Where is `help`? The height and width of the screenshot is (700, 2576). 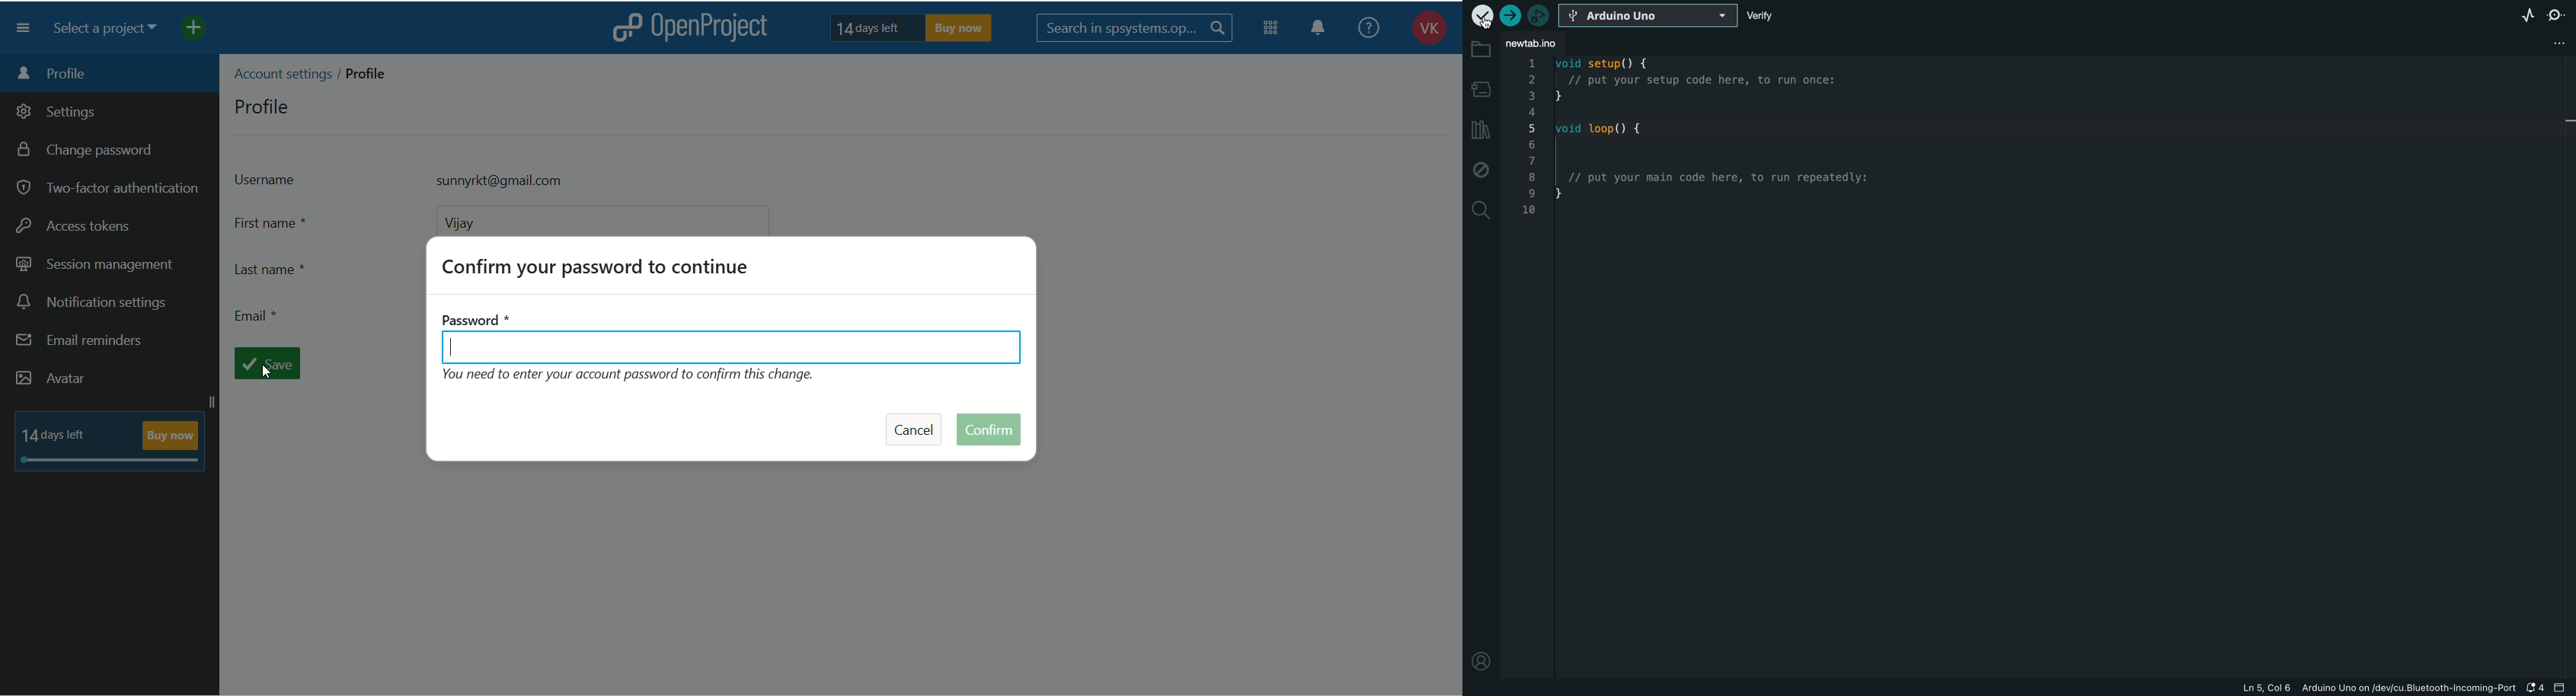 help is located at coordinates (1368, 27).